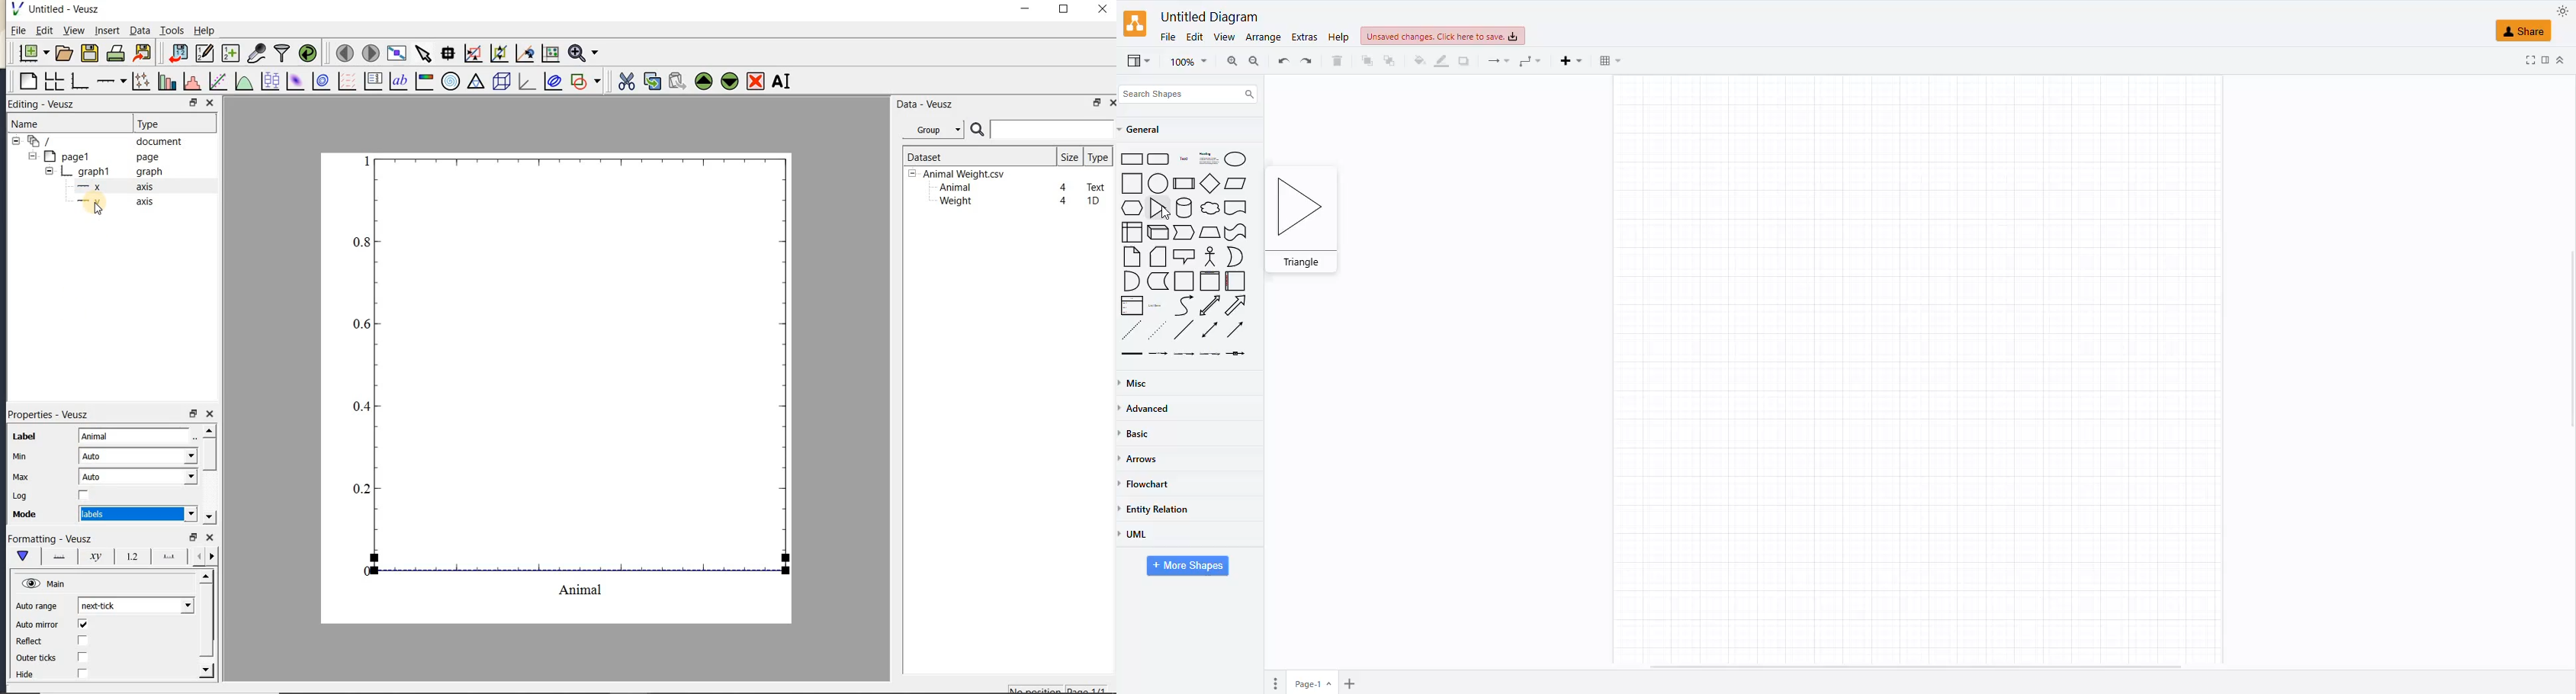 The image size is (2576, 700). Describe the element at coordinates (1185, 329) in the screenshot. I see `Line` at that location.